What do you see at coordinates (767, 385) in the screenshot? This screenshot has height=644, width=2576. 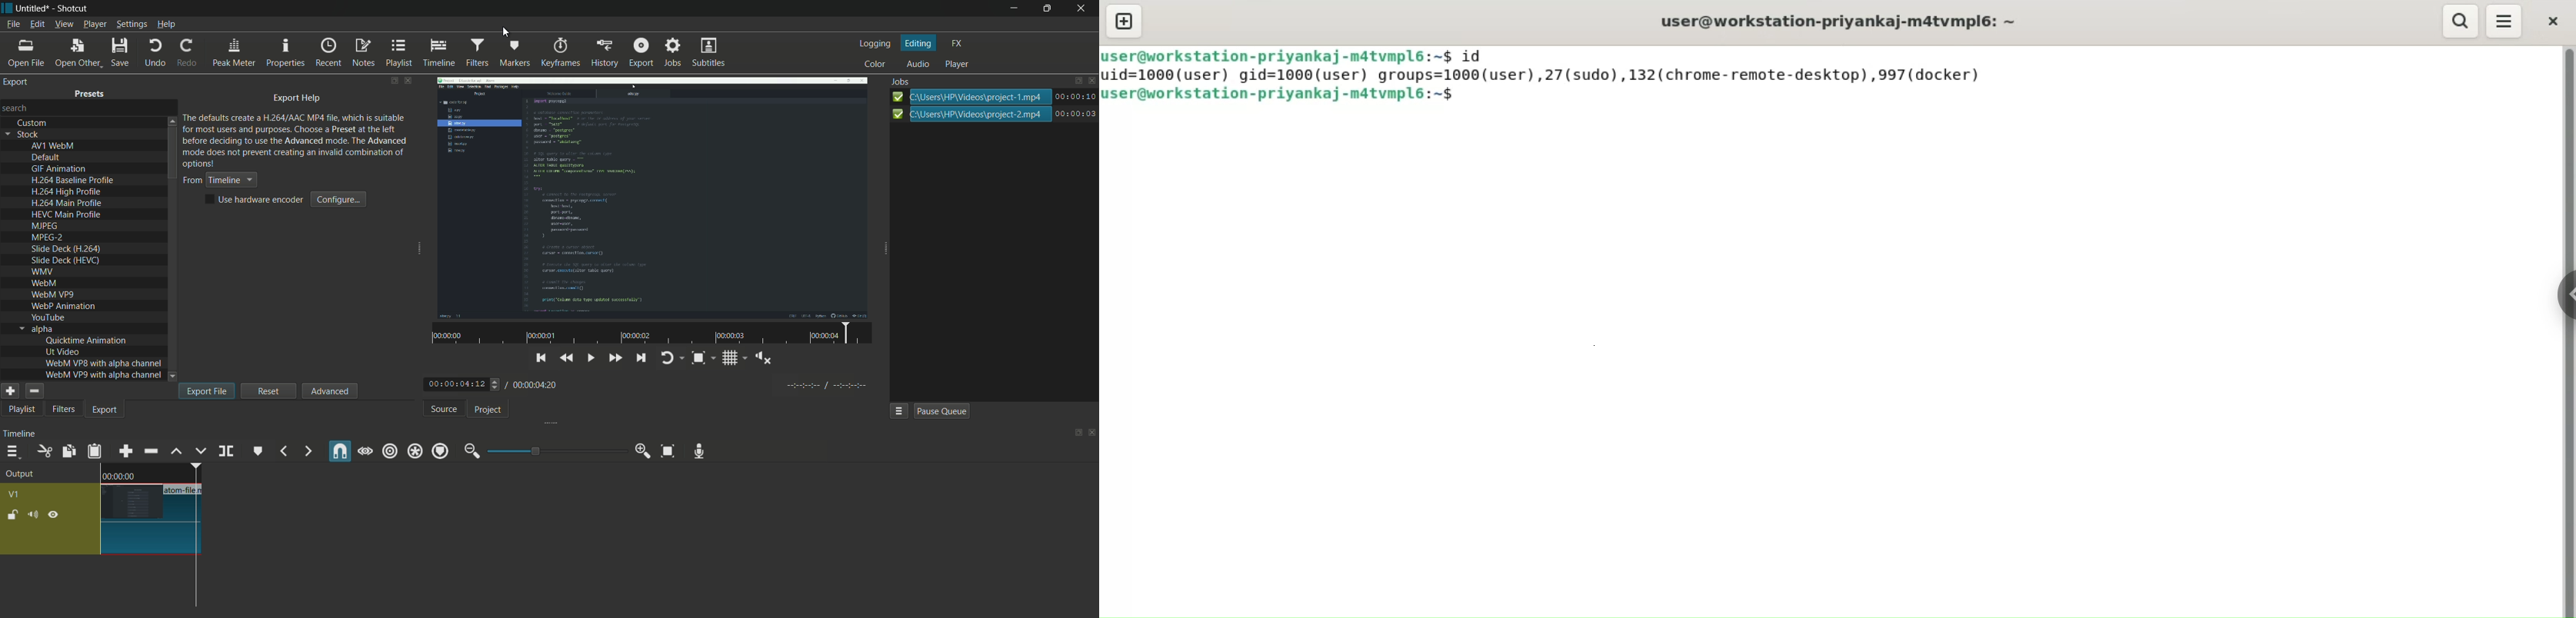 I see `skip to the next point` at bounding box center [767, 385].